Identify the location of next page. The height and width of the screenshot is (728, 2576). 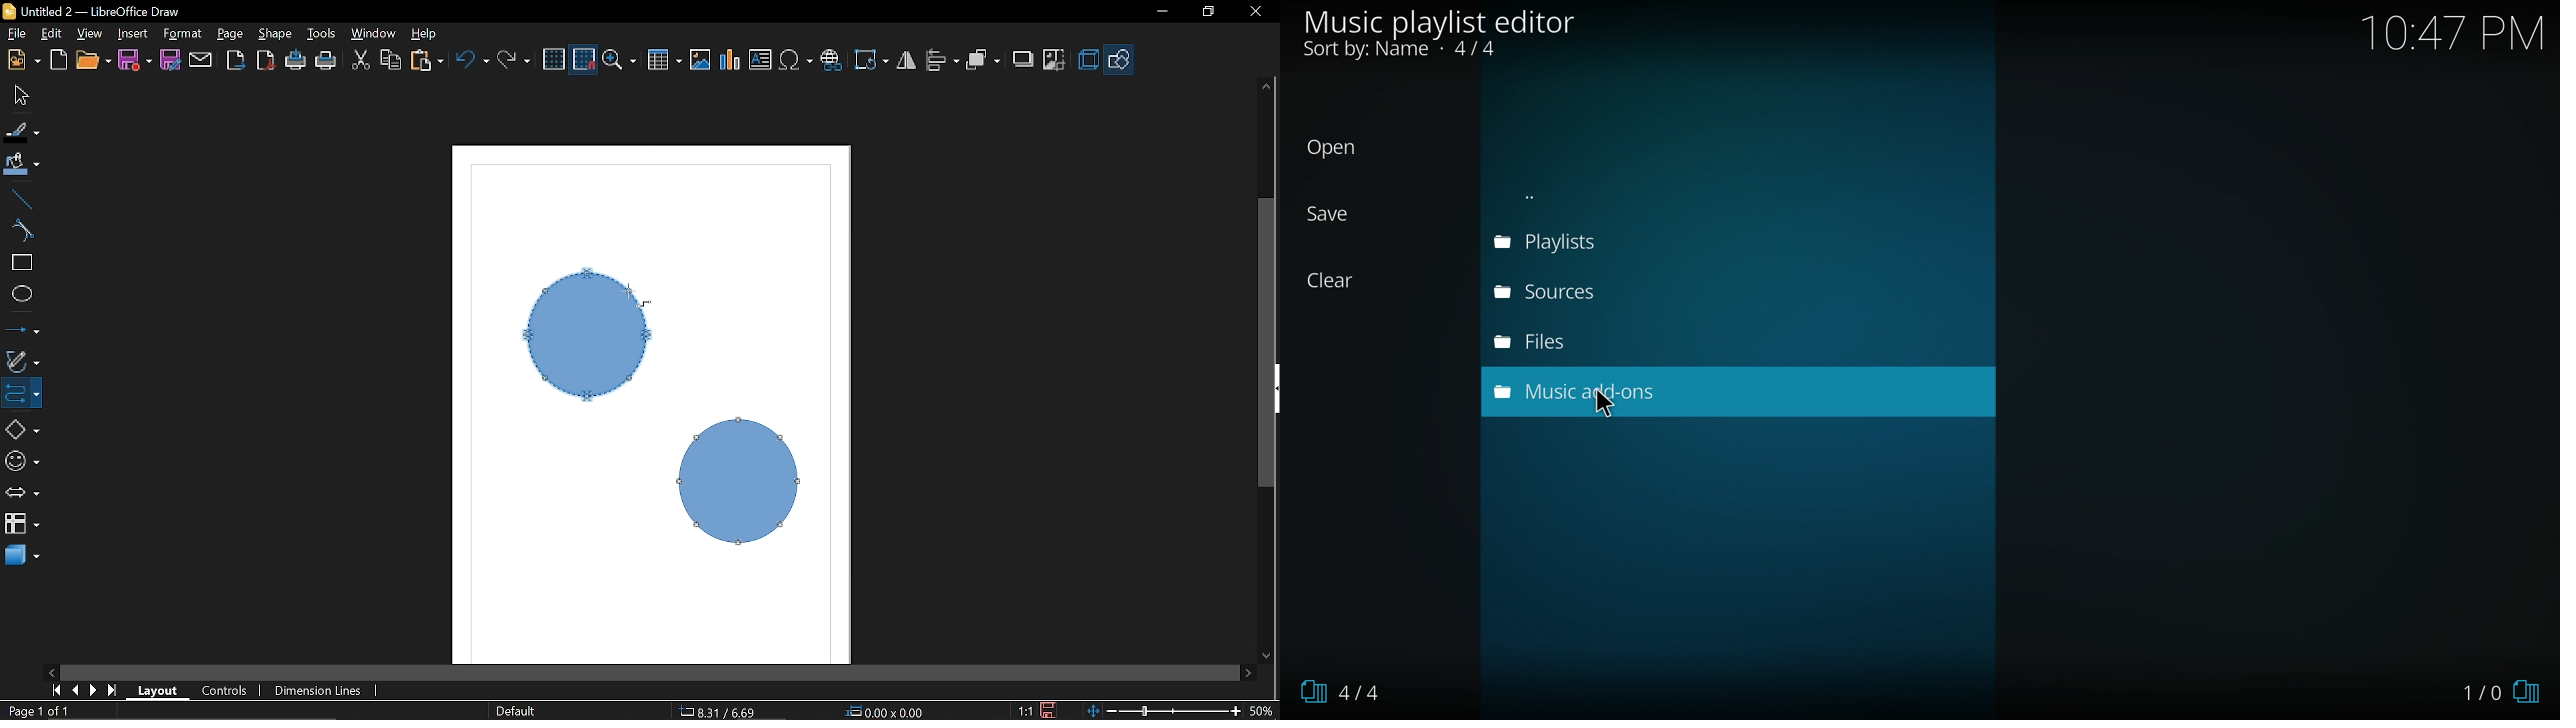
(94, 689).